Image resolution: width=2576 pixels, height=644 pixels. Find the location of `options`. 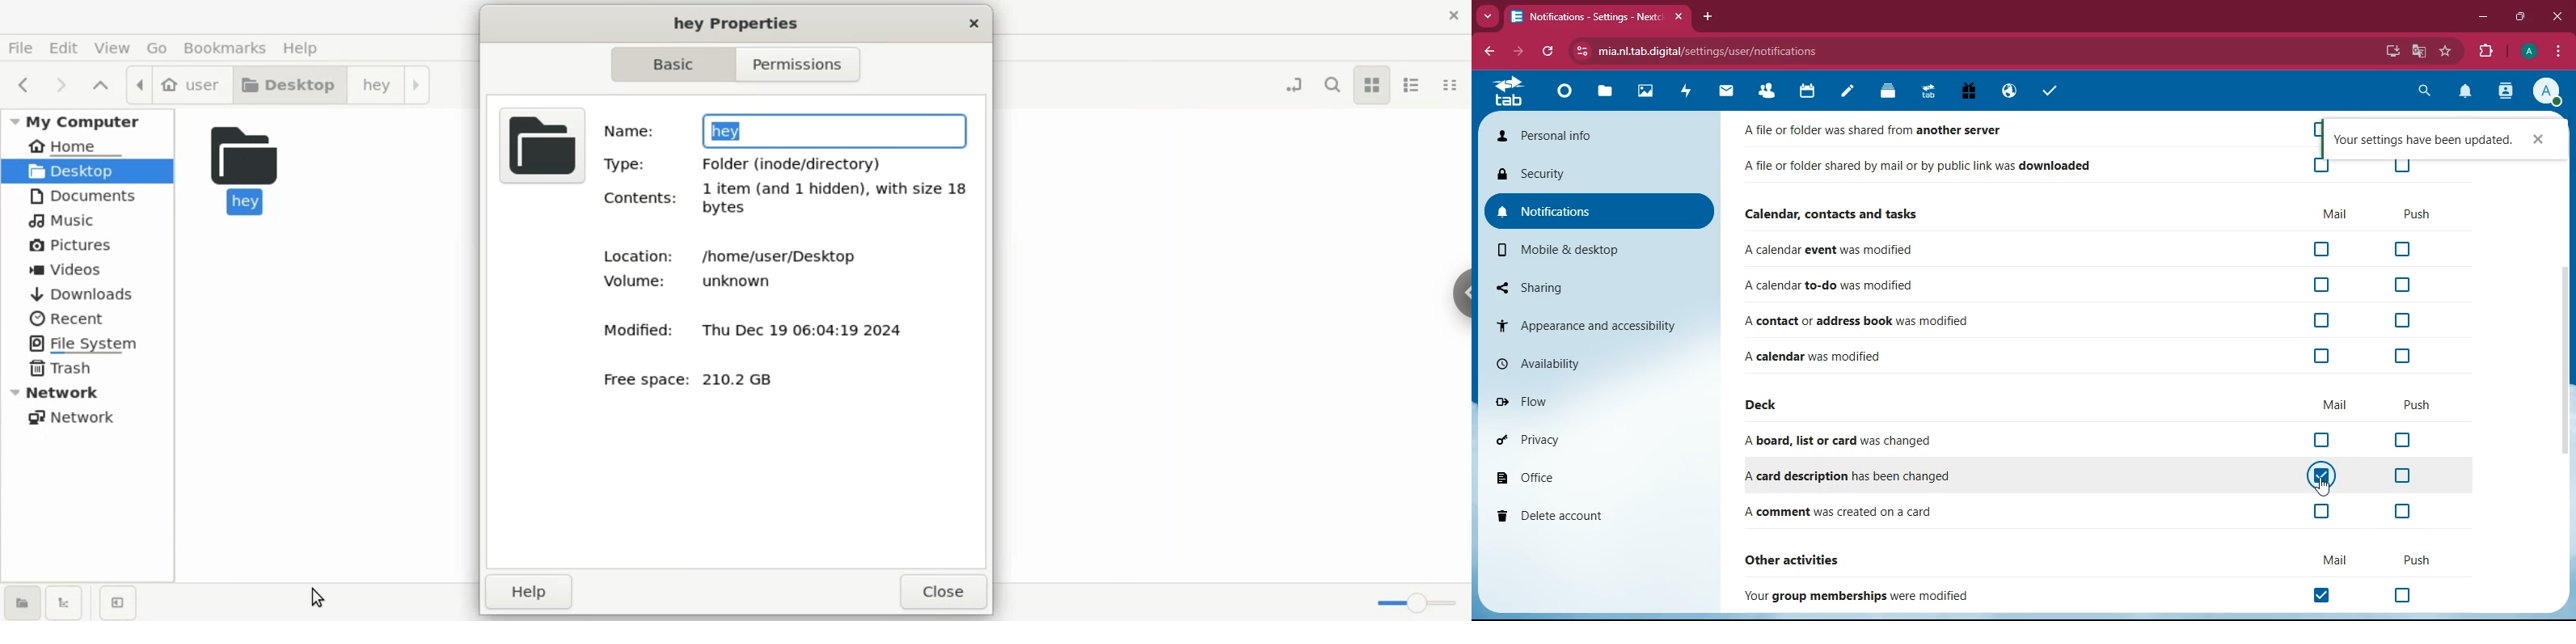

options is located at coordinates (2558, 51).